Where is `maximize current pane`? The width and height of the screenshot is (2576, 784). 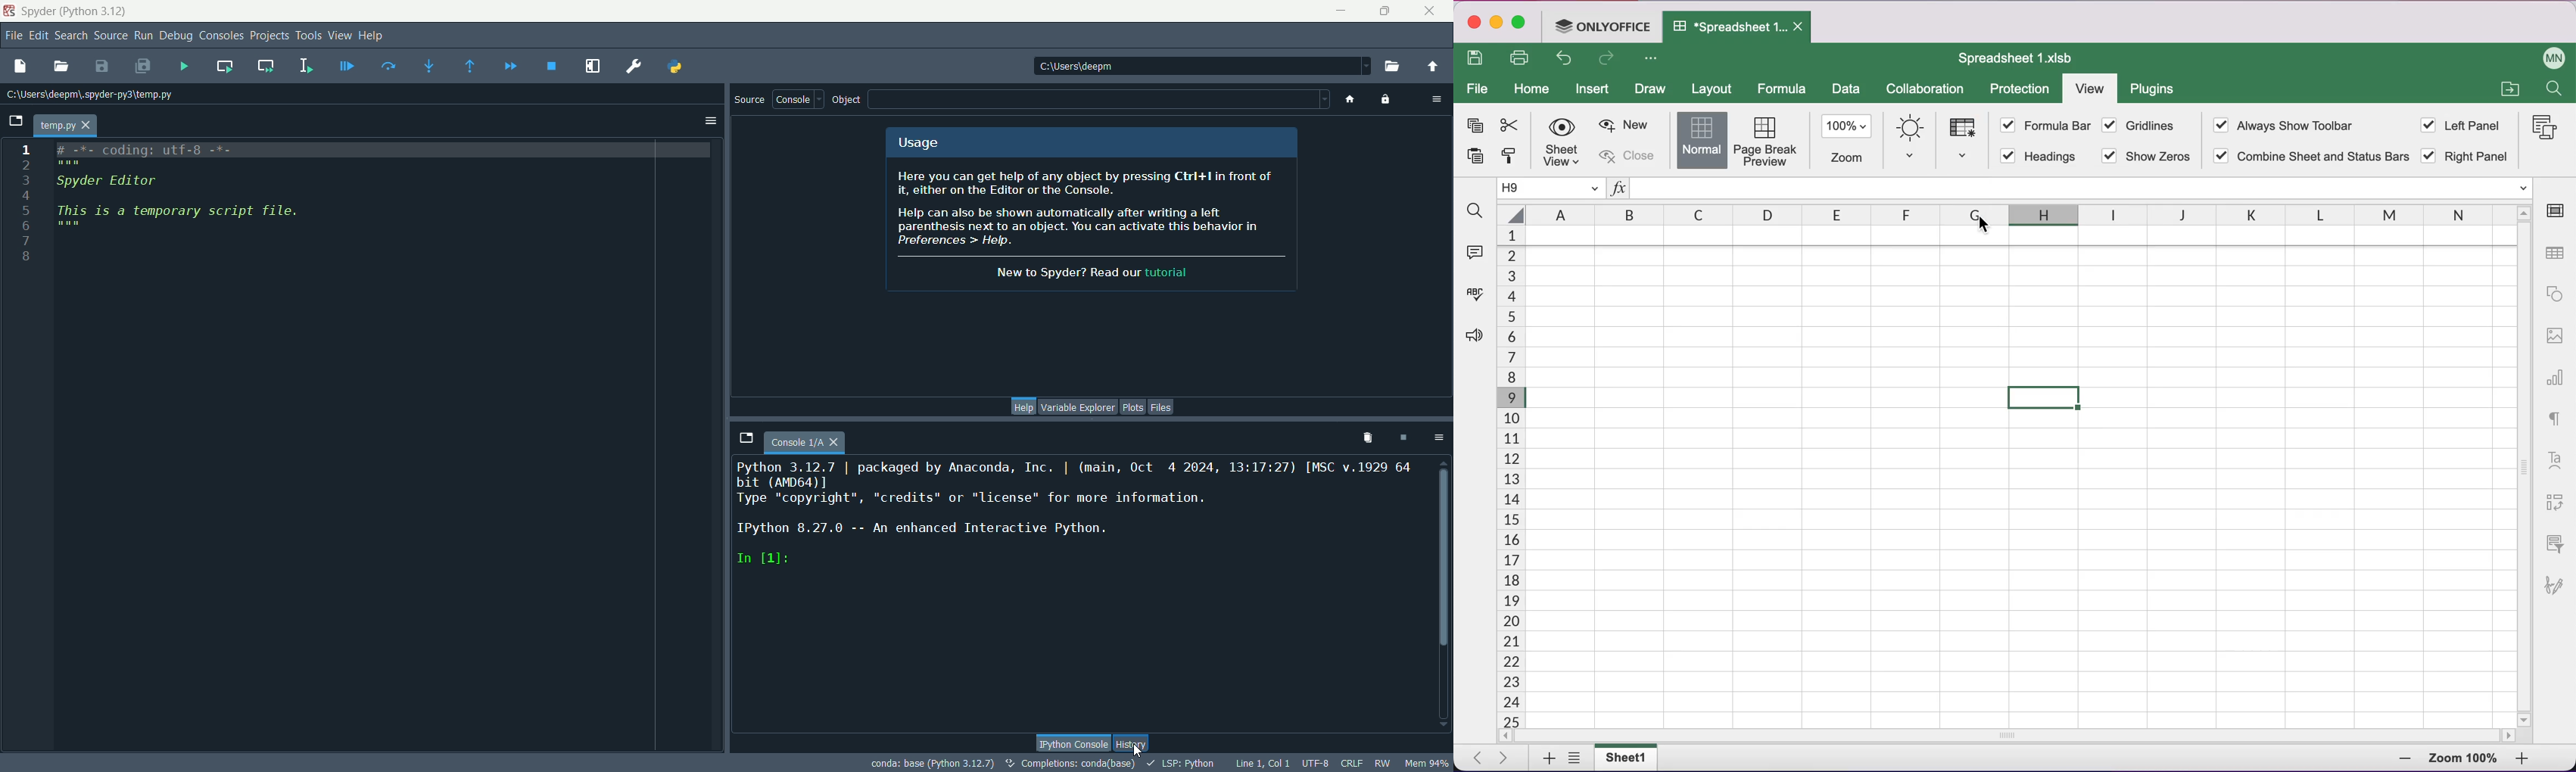
maximize current pane is located at coordinates (593, 64).